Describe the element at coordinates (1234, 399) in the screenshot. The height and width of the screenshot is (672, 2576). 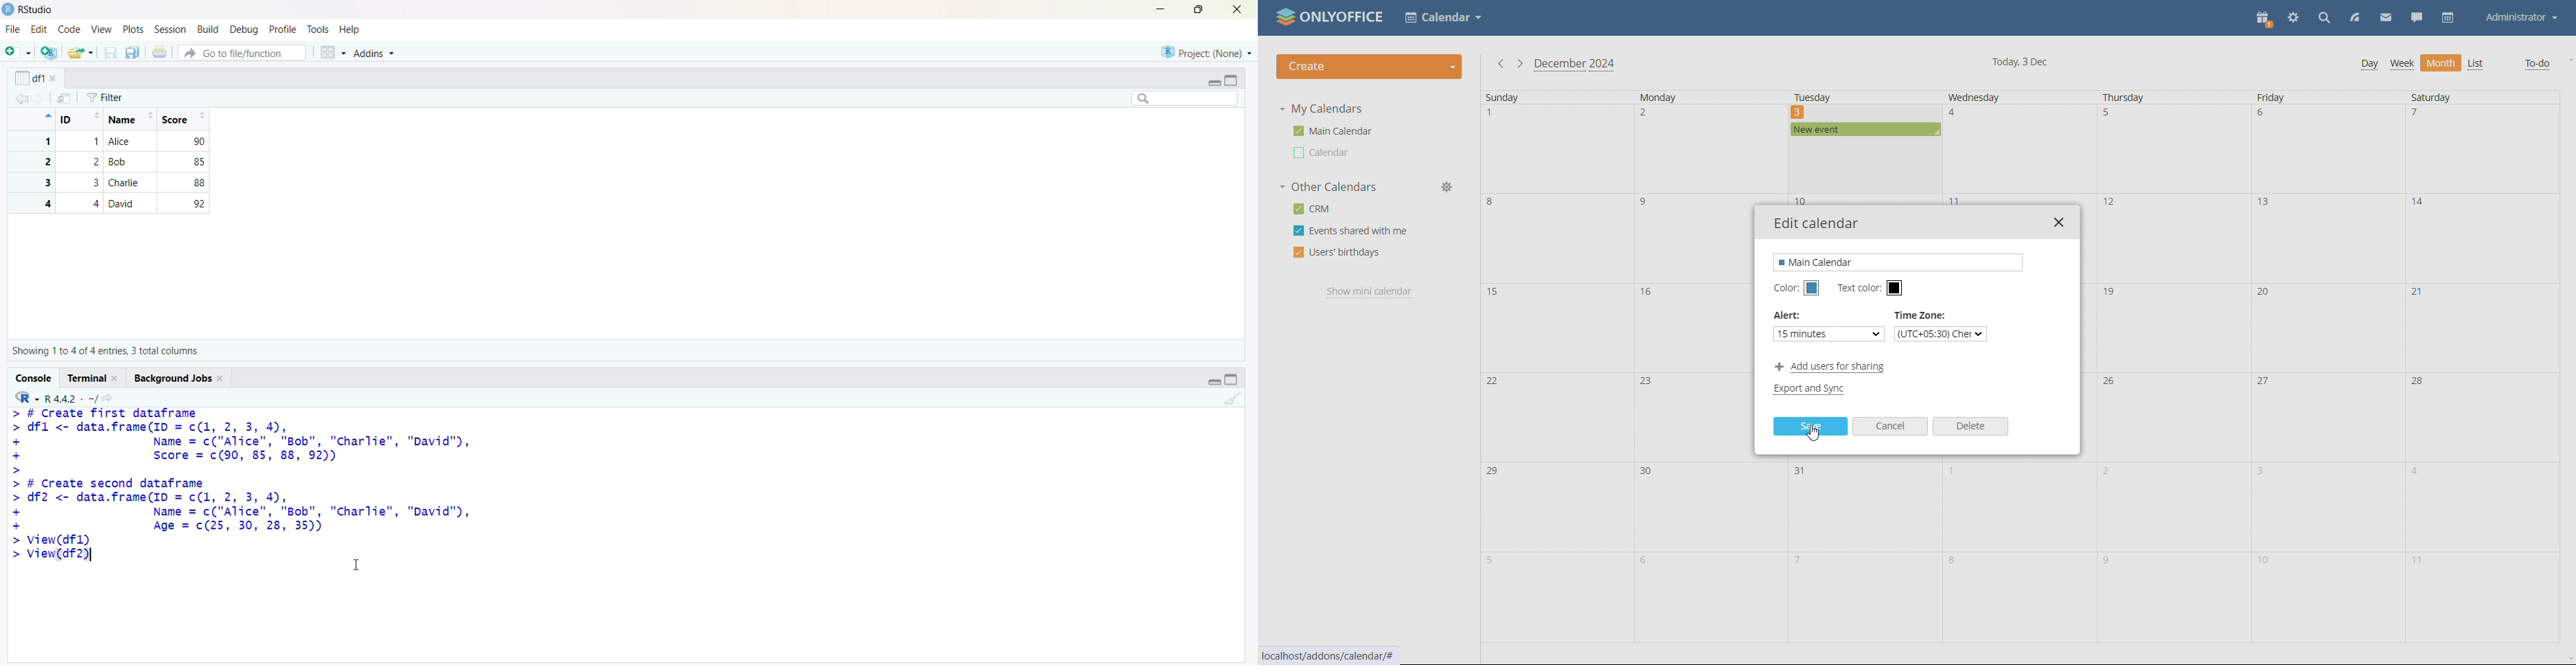
I see `clean` at that location.